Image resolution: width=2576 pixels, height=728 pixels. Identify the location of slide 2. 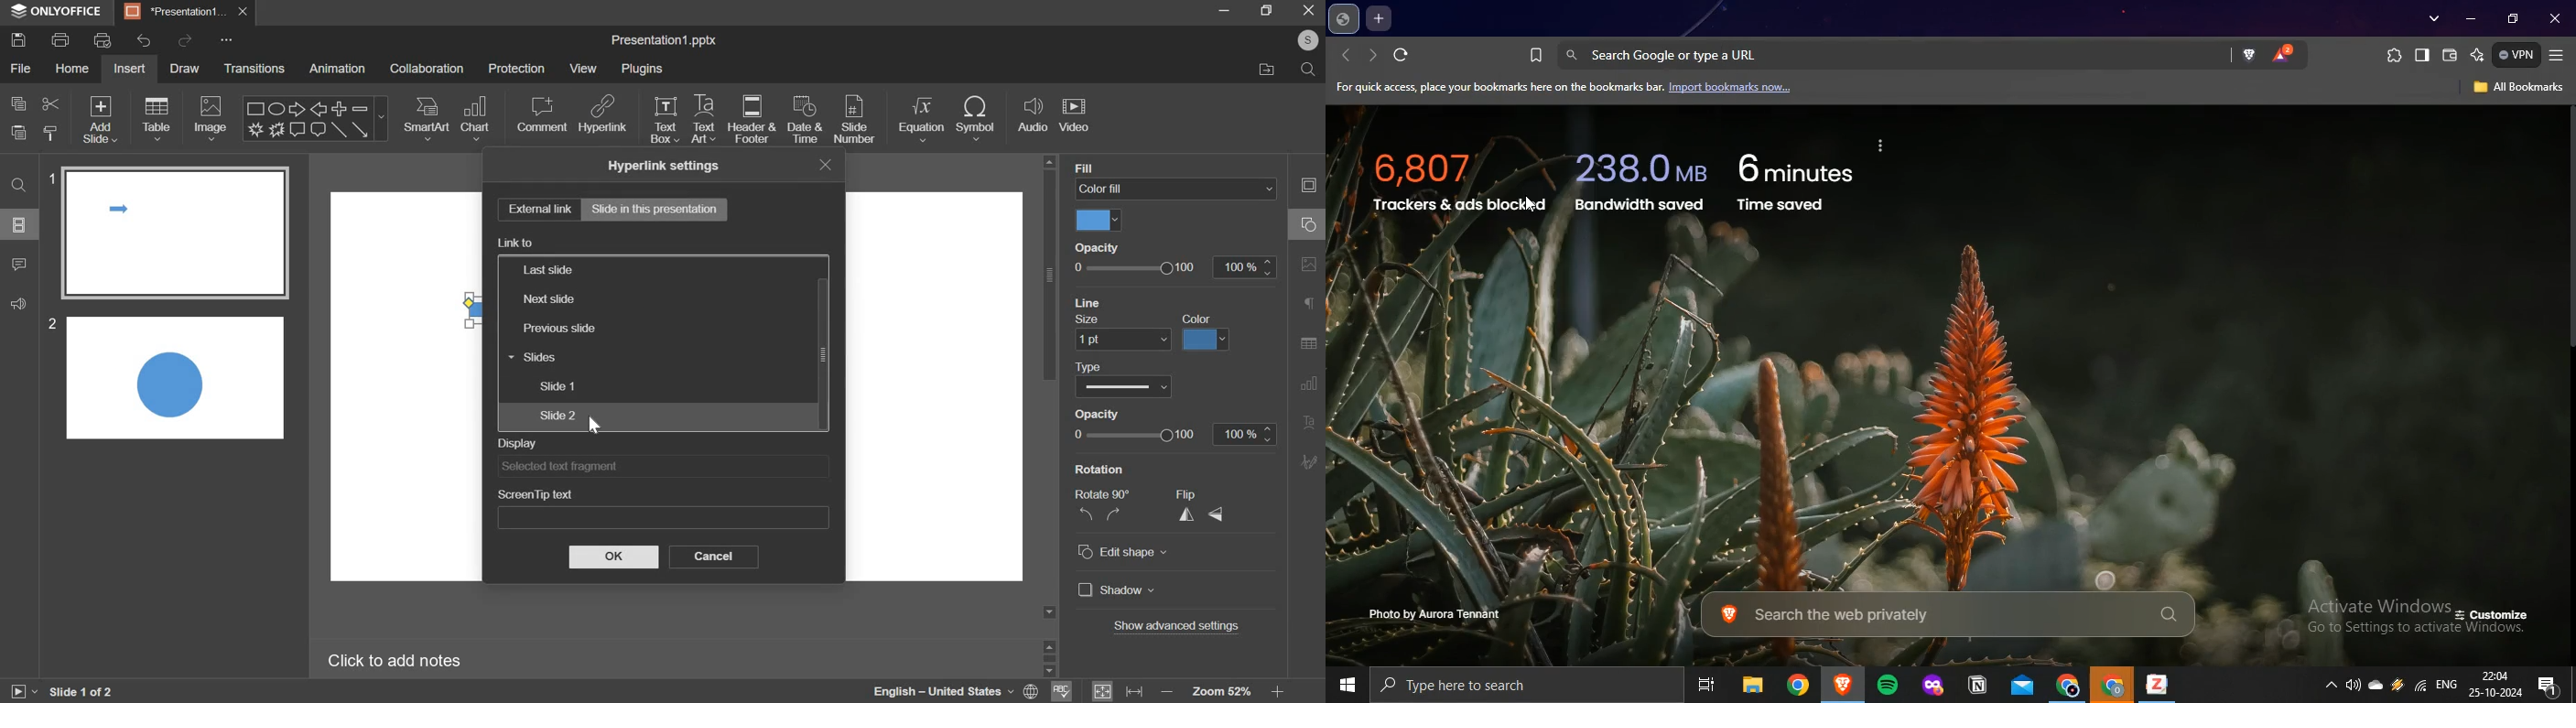
(557, 415).